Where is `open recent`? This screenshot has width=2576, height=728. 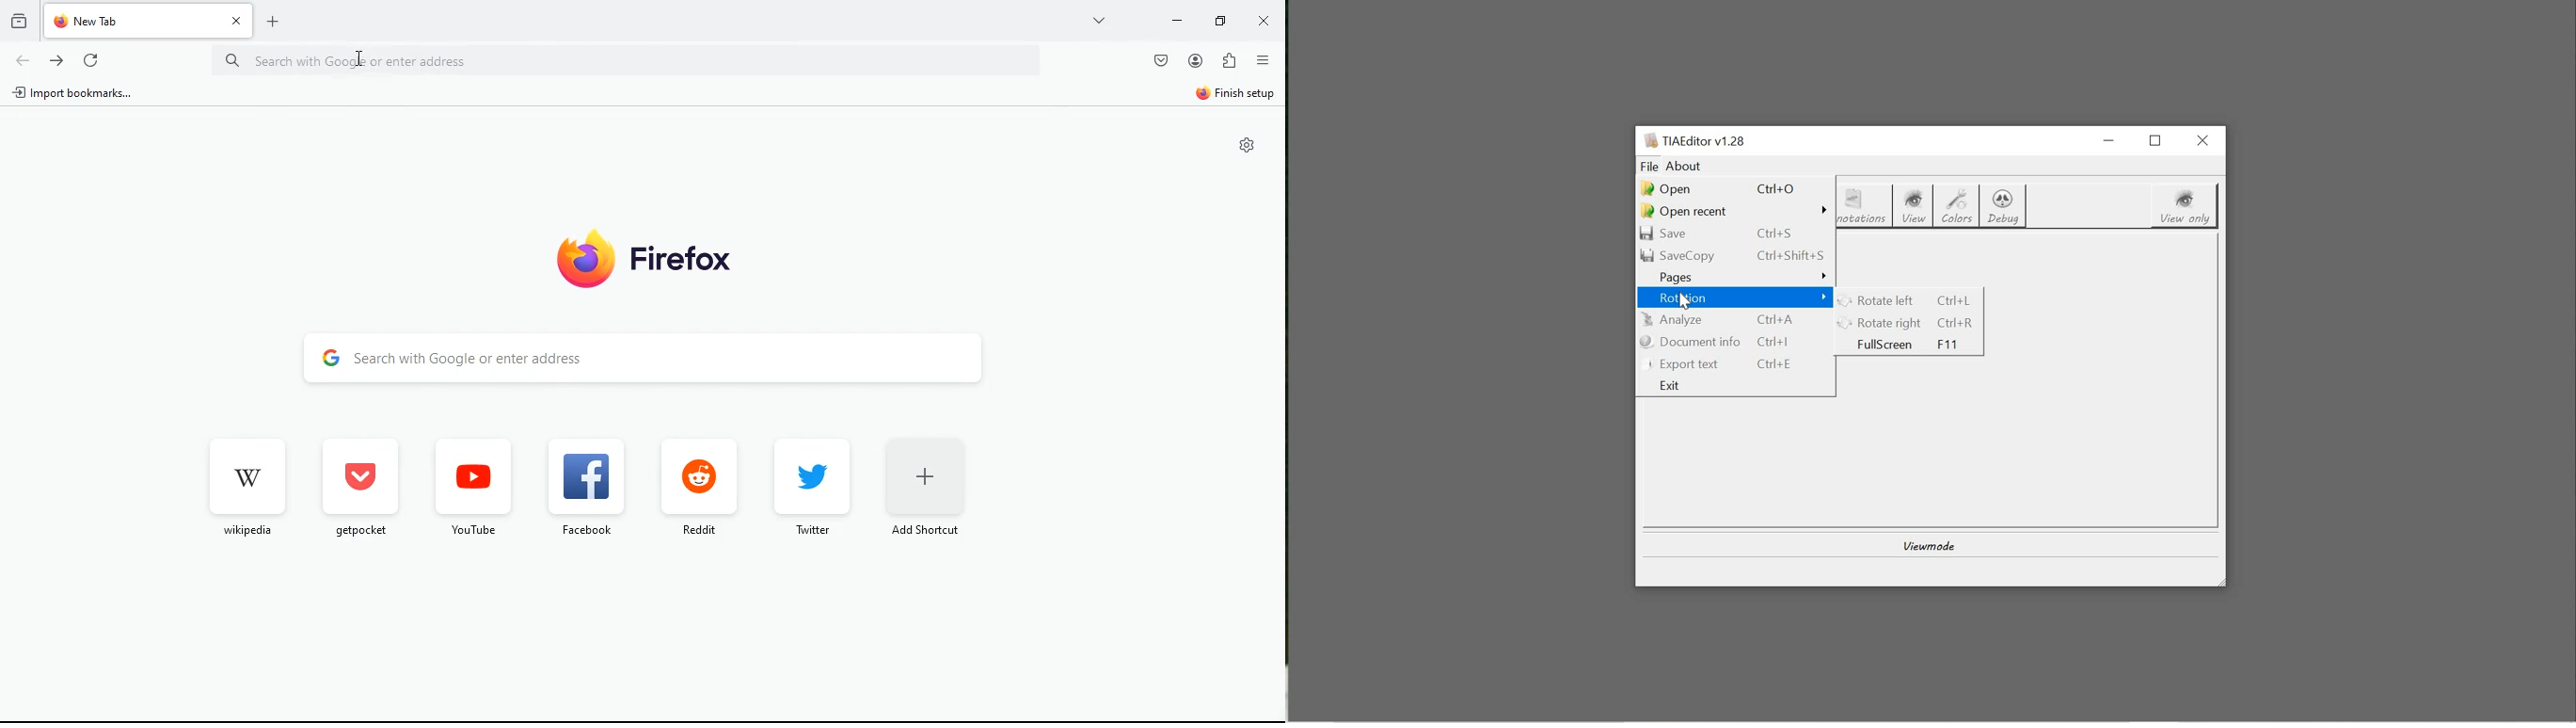
open recent is located at coordinates (1735, 211).